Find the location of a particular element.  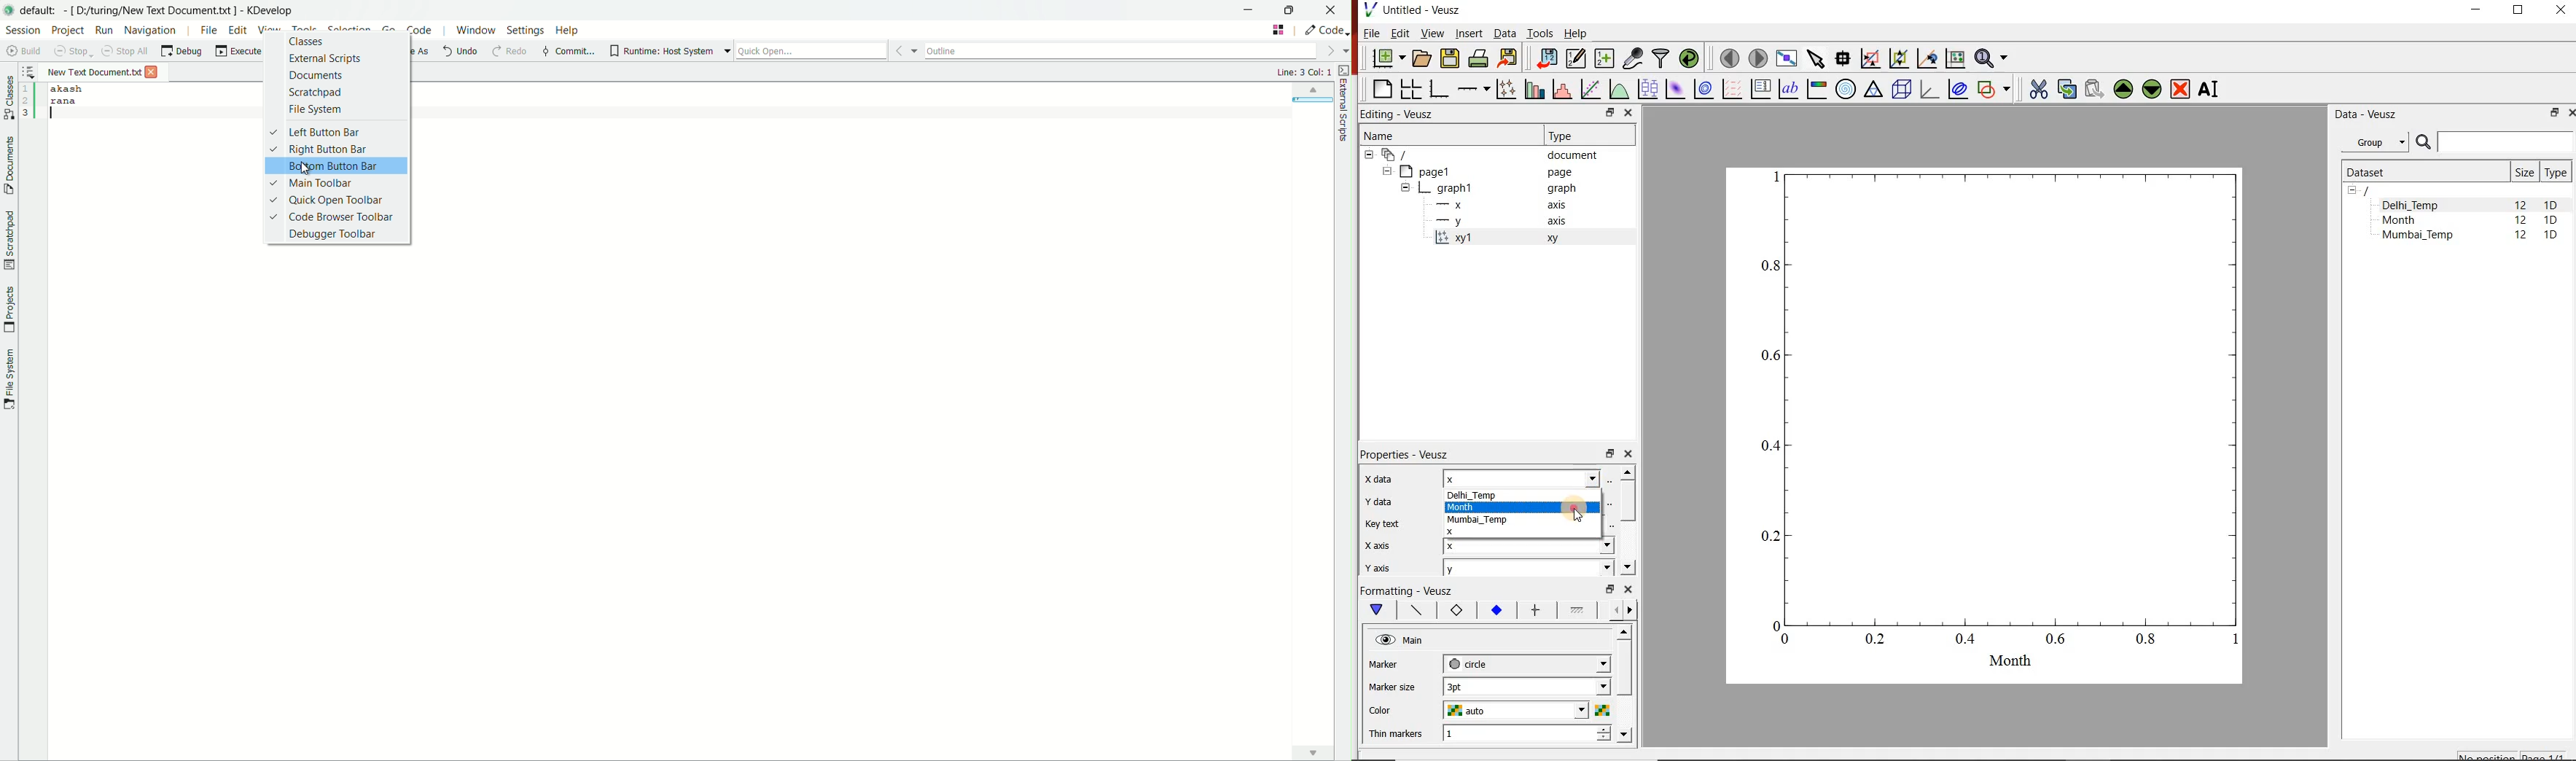

view plot full screen is located at coordinates (1787, 59).